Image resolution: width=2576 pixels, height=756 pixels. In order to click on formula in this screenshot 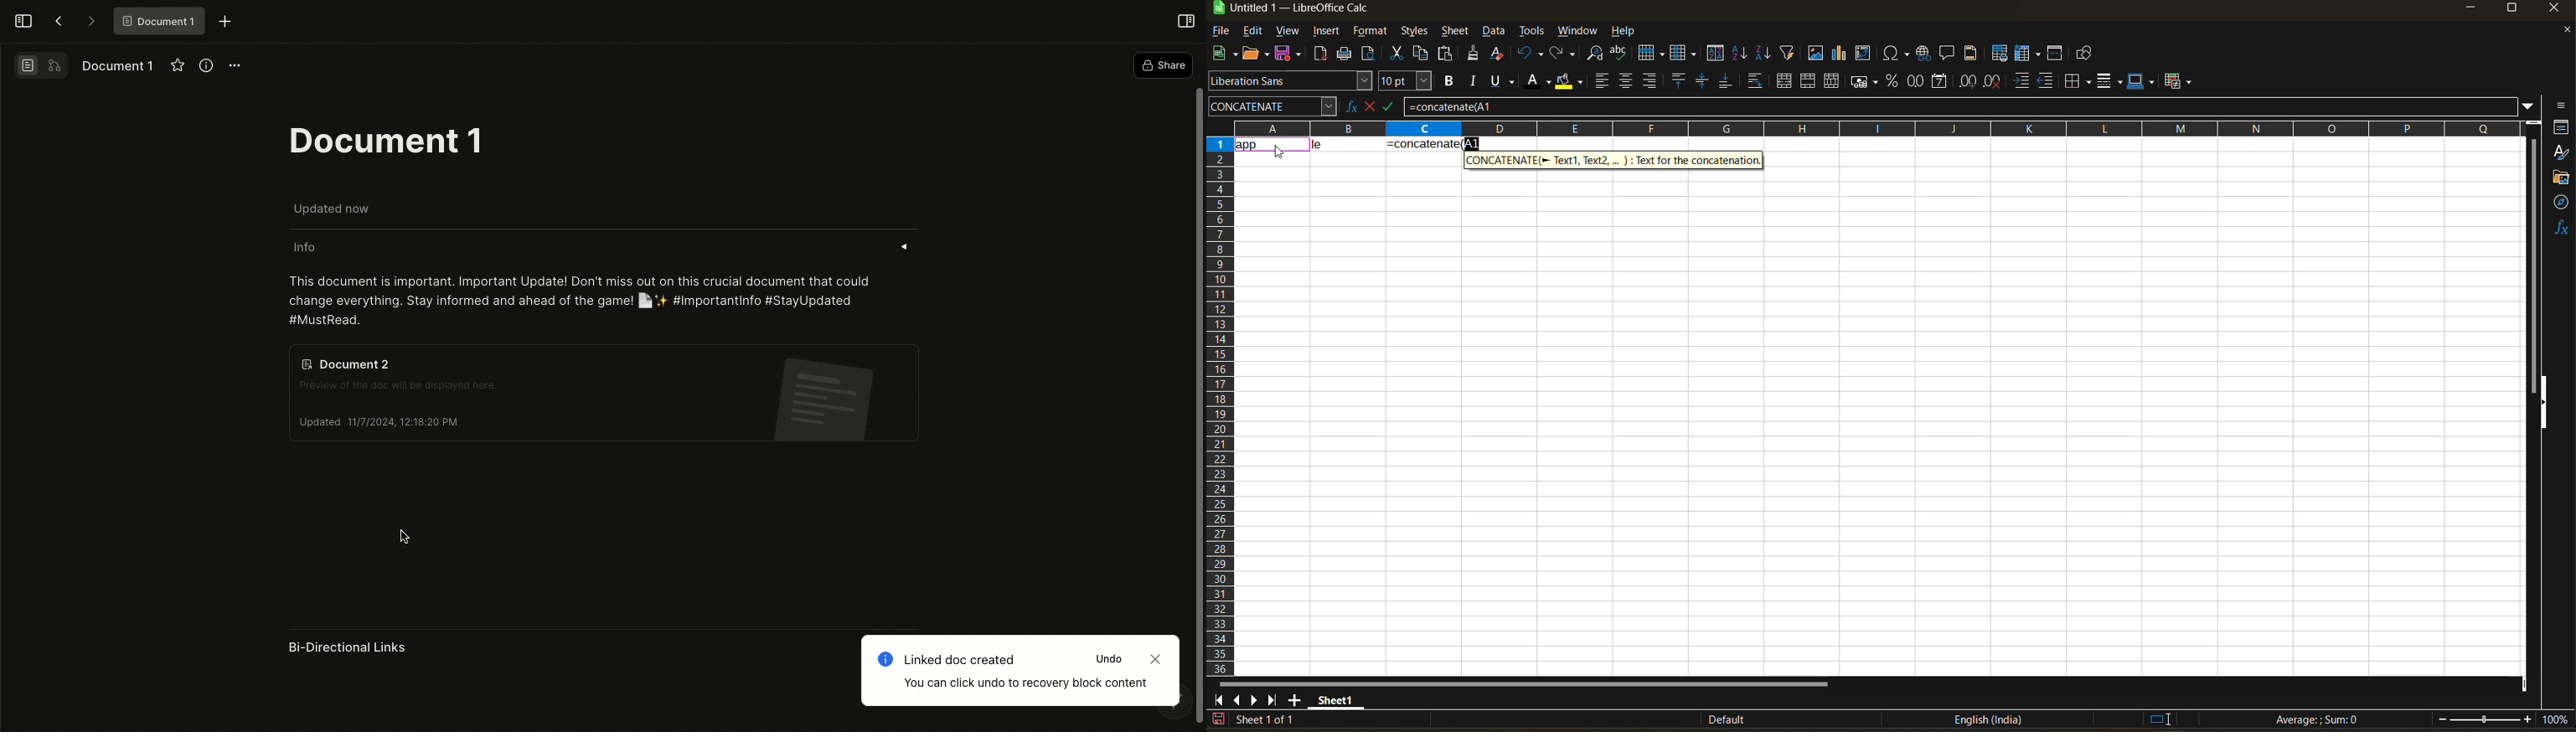, I will do `click(2322, 721)`.